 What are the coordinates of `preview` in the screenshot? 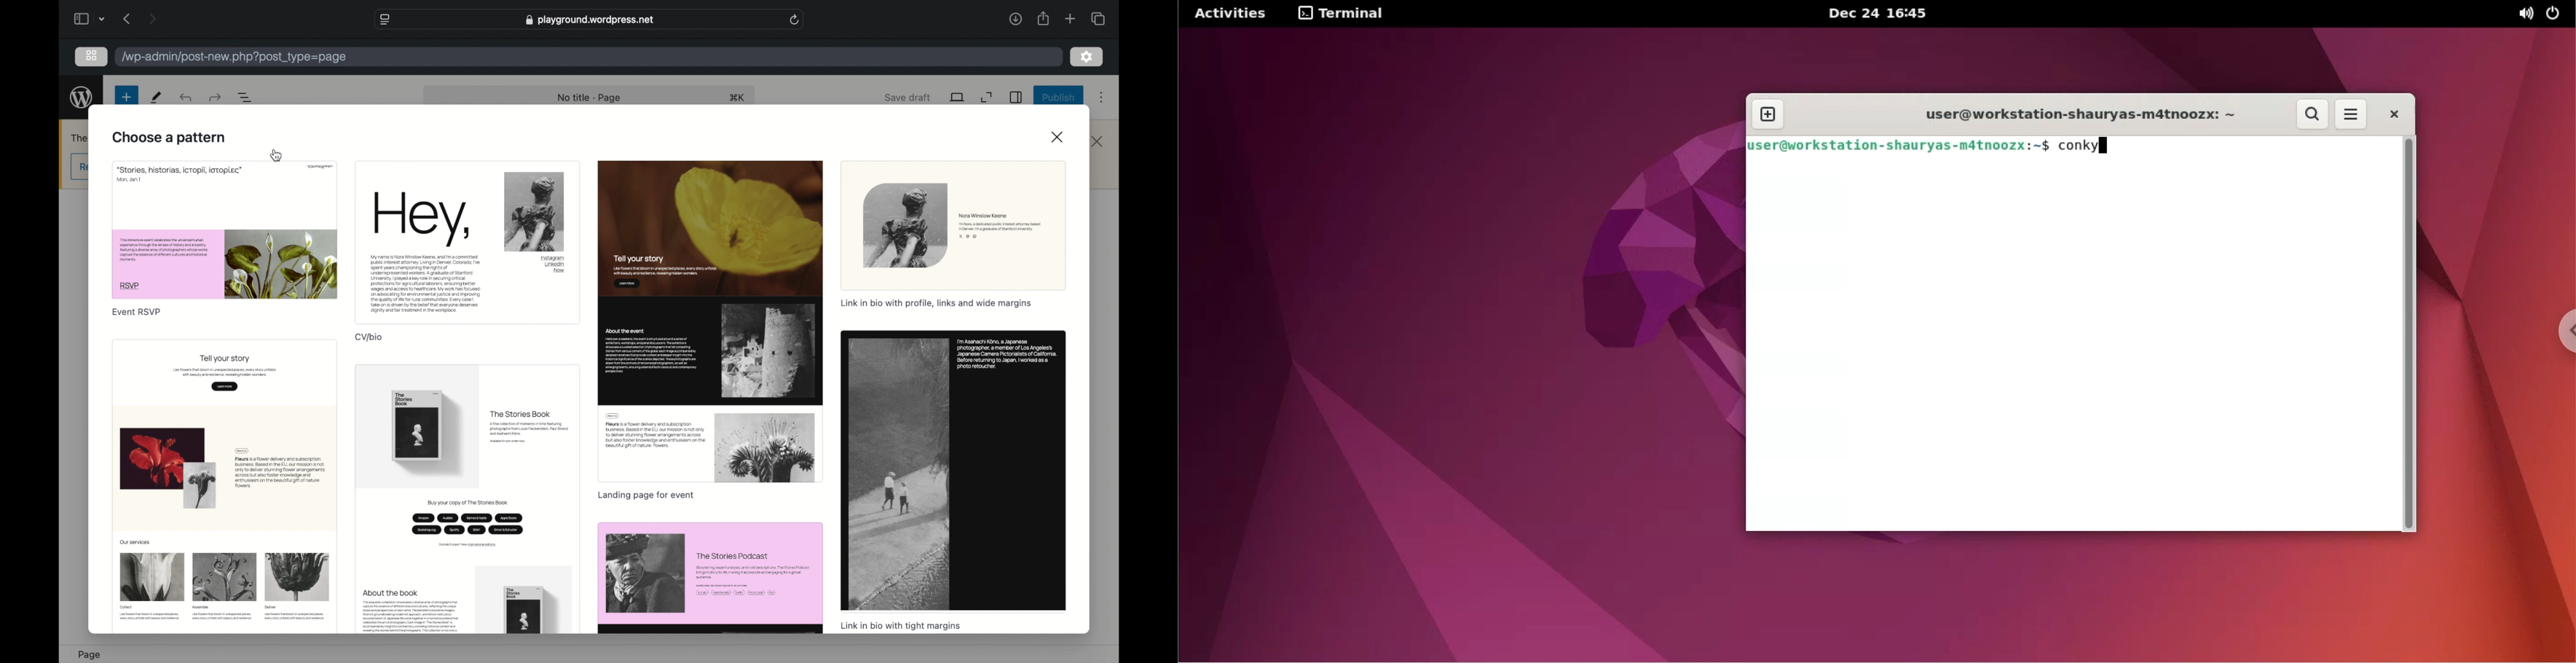 It's located at (711, 322).